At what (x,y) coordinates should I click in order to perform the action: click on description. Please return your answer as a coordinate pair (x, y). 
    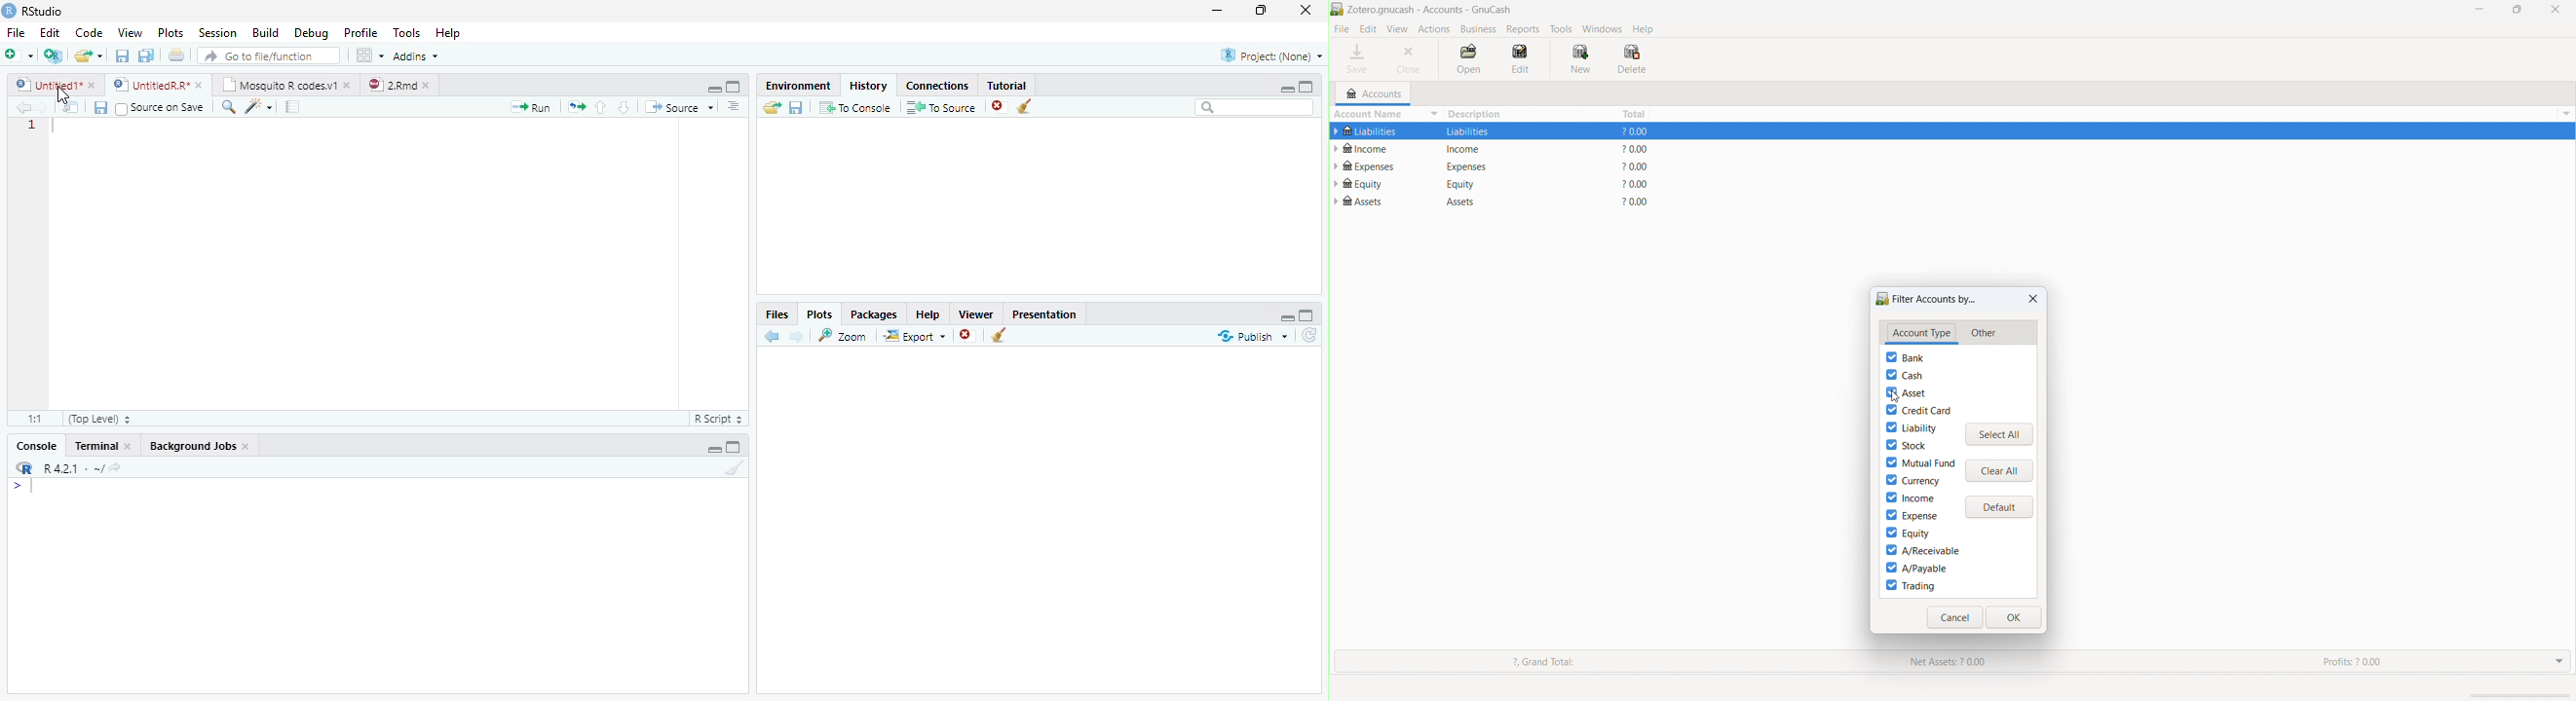
    Looking at the image, I should click on (1511, 114).